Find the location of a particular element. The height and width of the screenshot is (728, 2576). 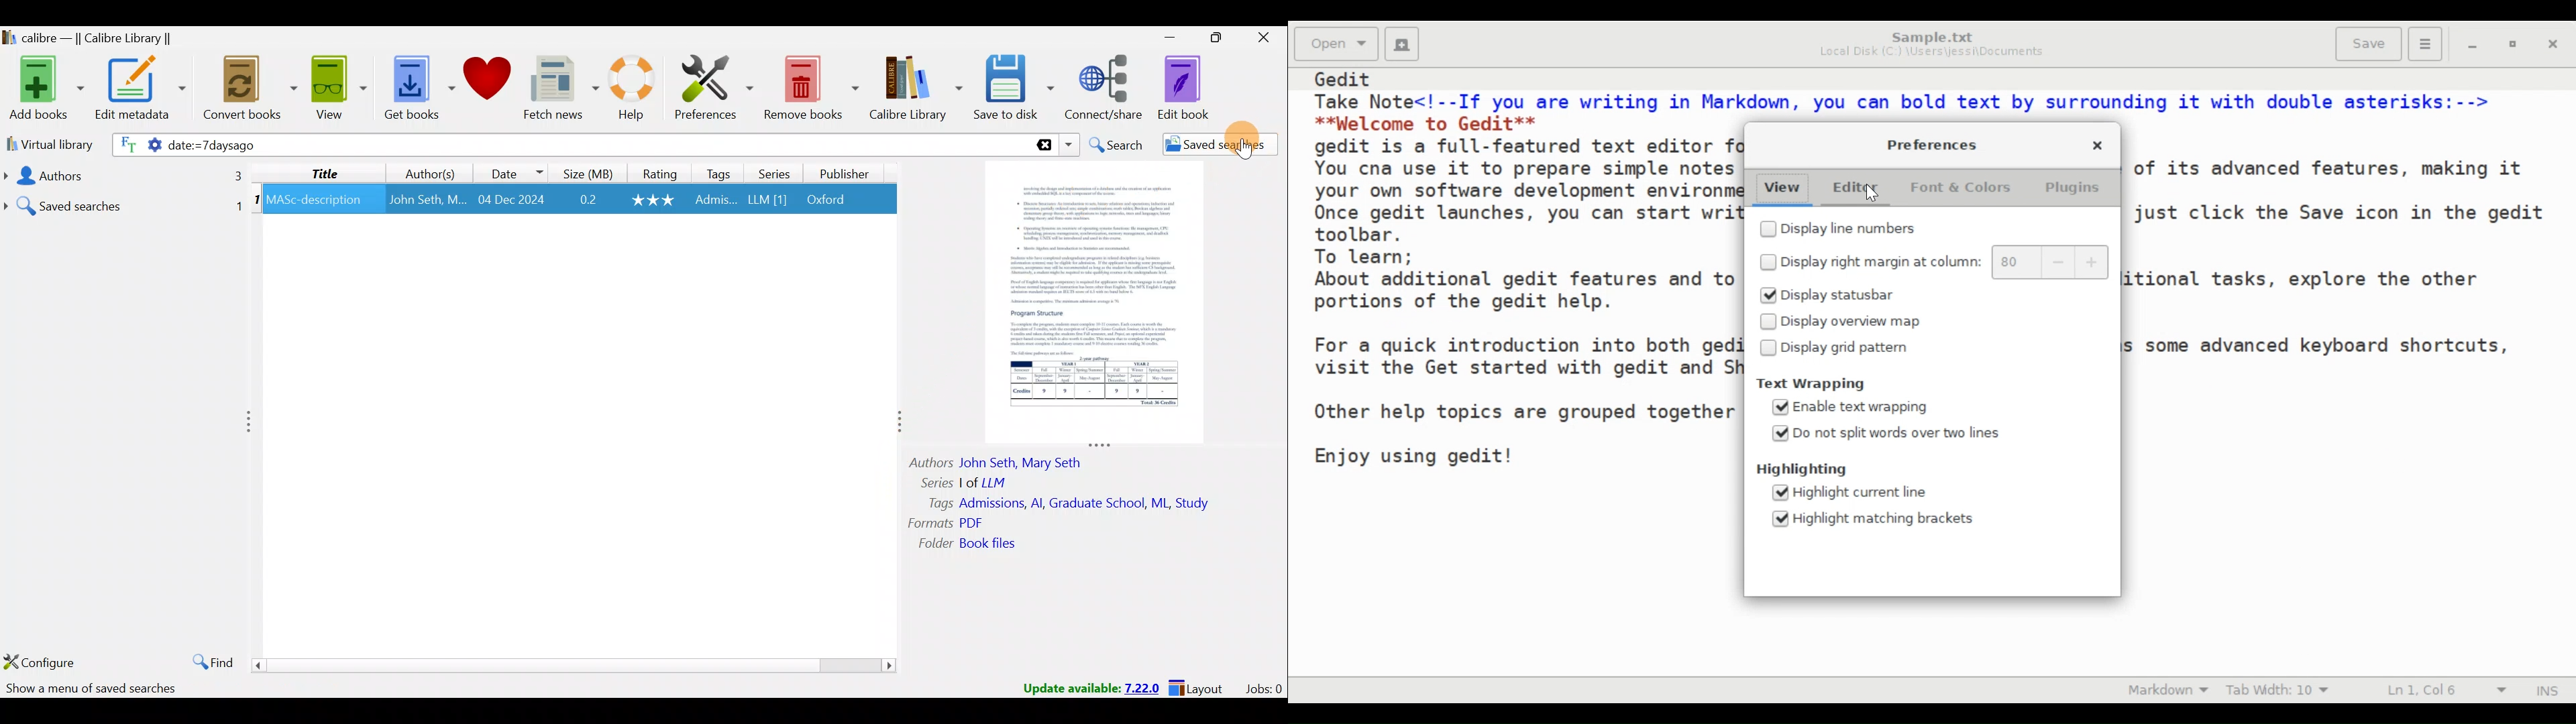

Highlight Mode: Markdown is located at coordinates (2173, 689).